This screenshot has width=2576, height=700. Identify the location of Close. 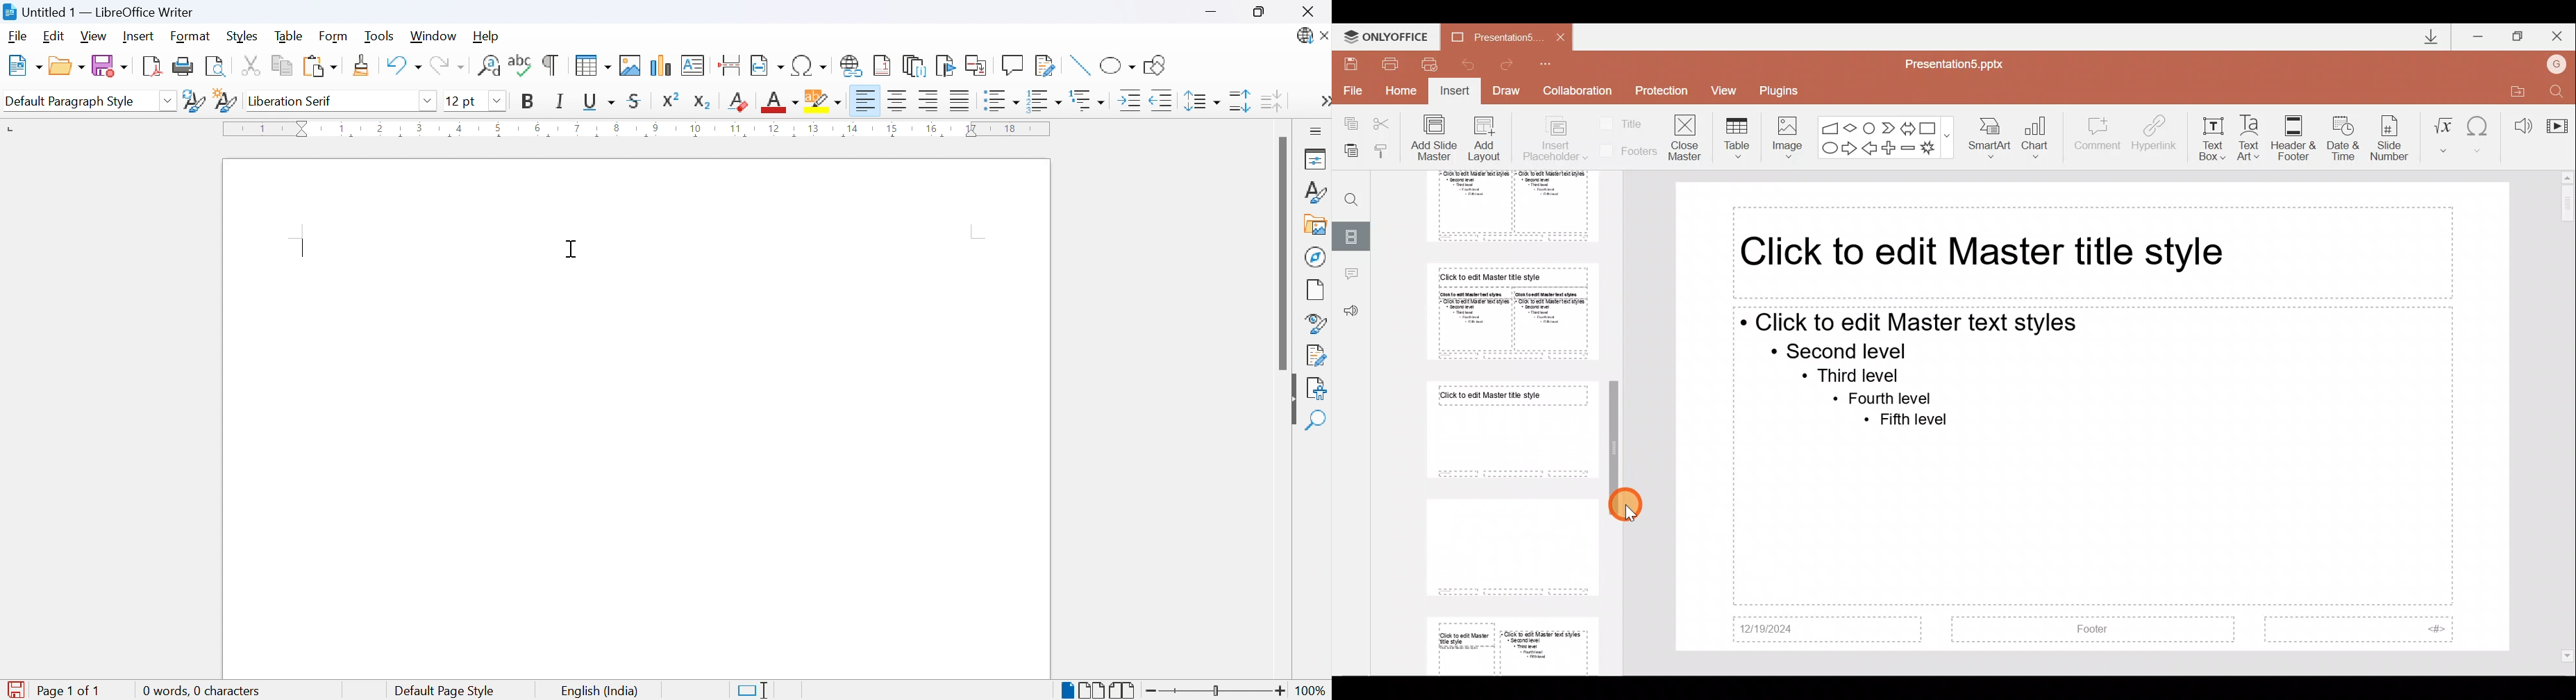
(1323, 35).